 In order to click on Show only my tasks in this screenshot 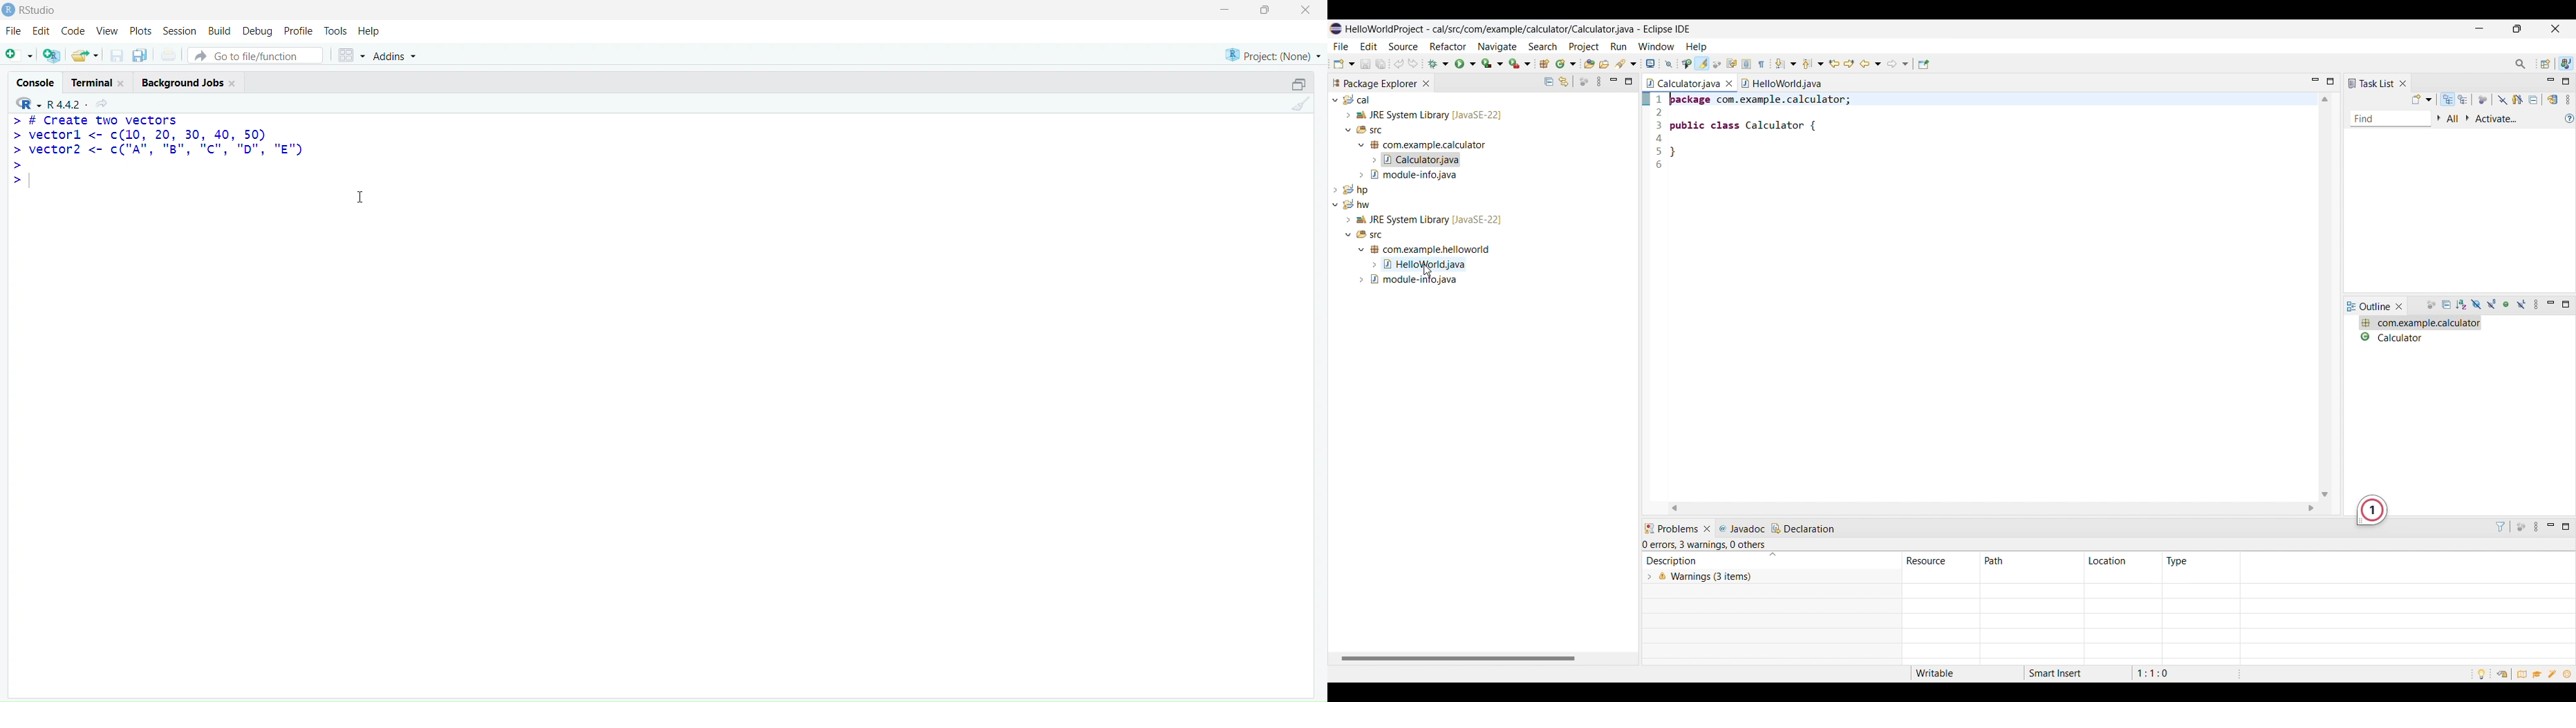, I will do `click(2518, 99)`.